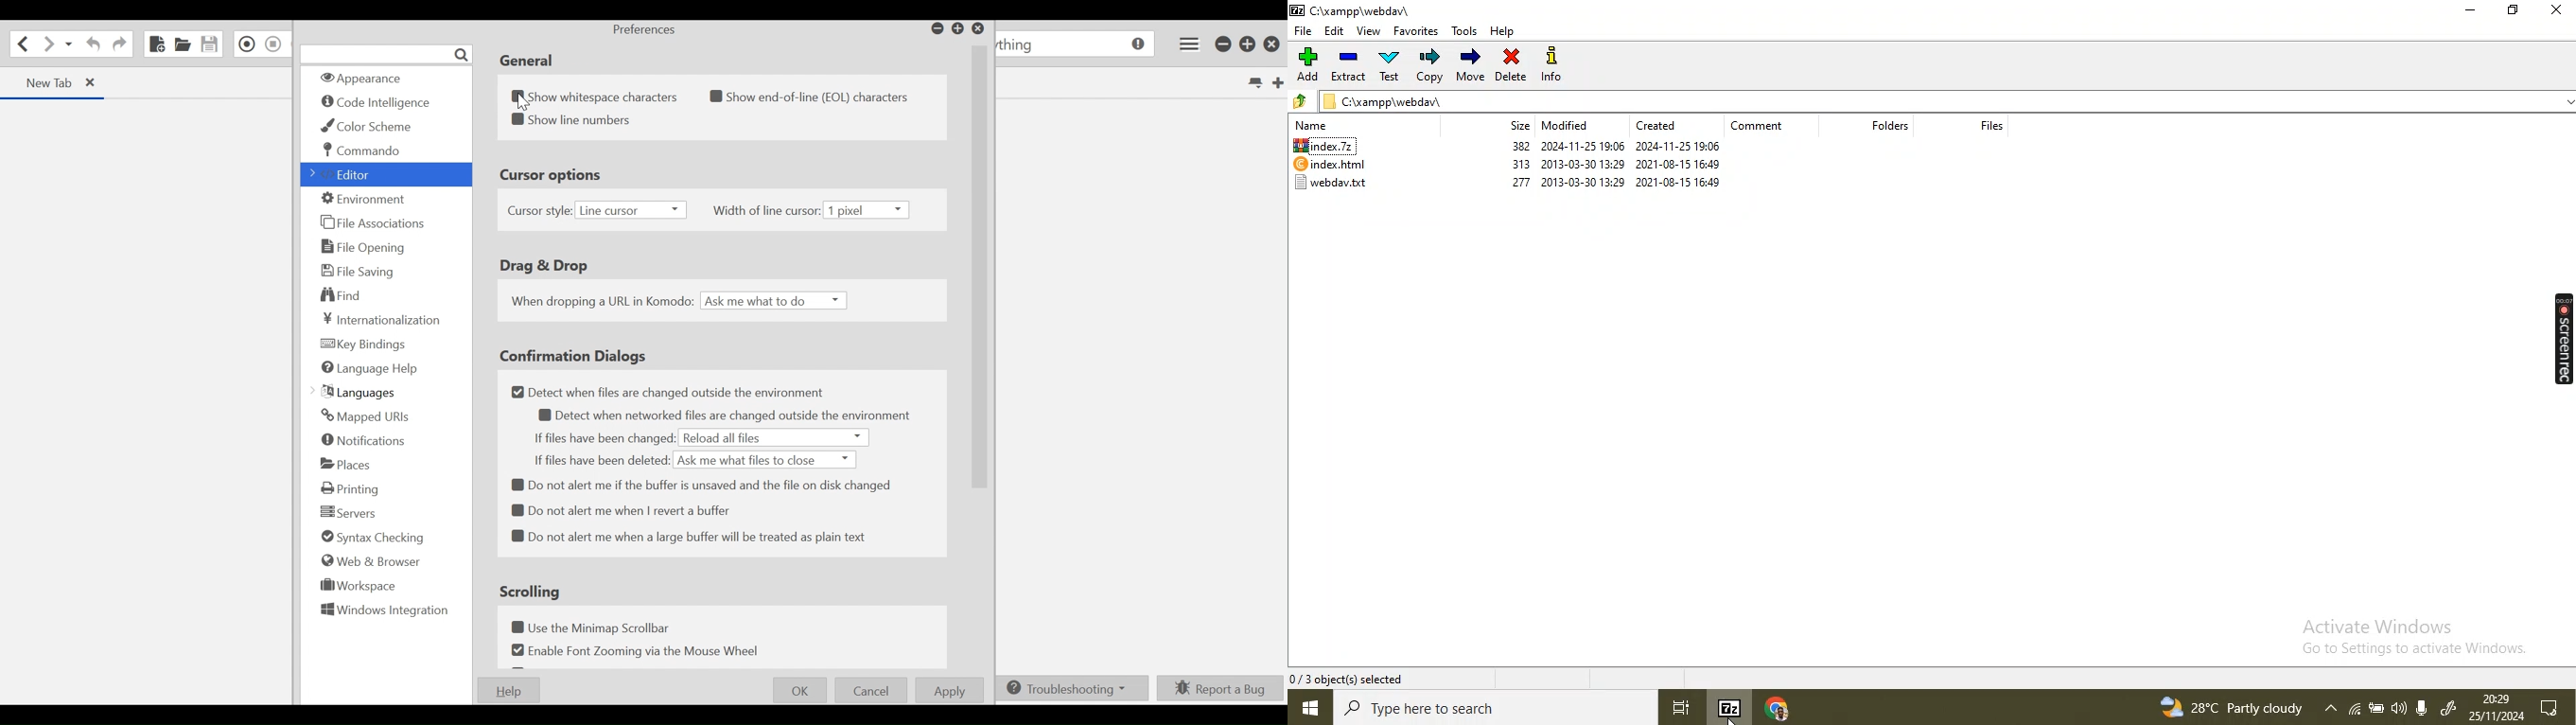 The height and width of the screenshot is (728, 2576). Describe the element at coordinates (584, 355) in the screenshot. I see `Confirmation Dialogs` at that location.